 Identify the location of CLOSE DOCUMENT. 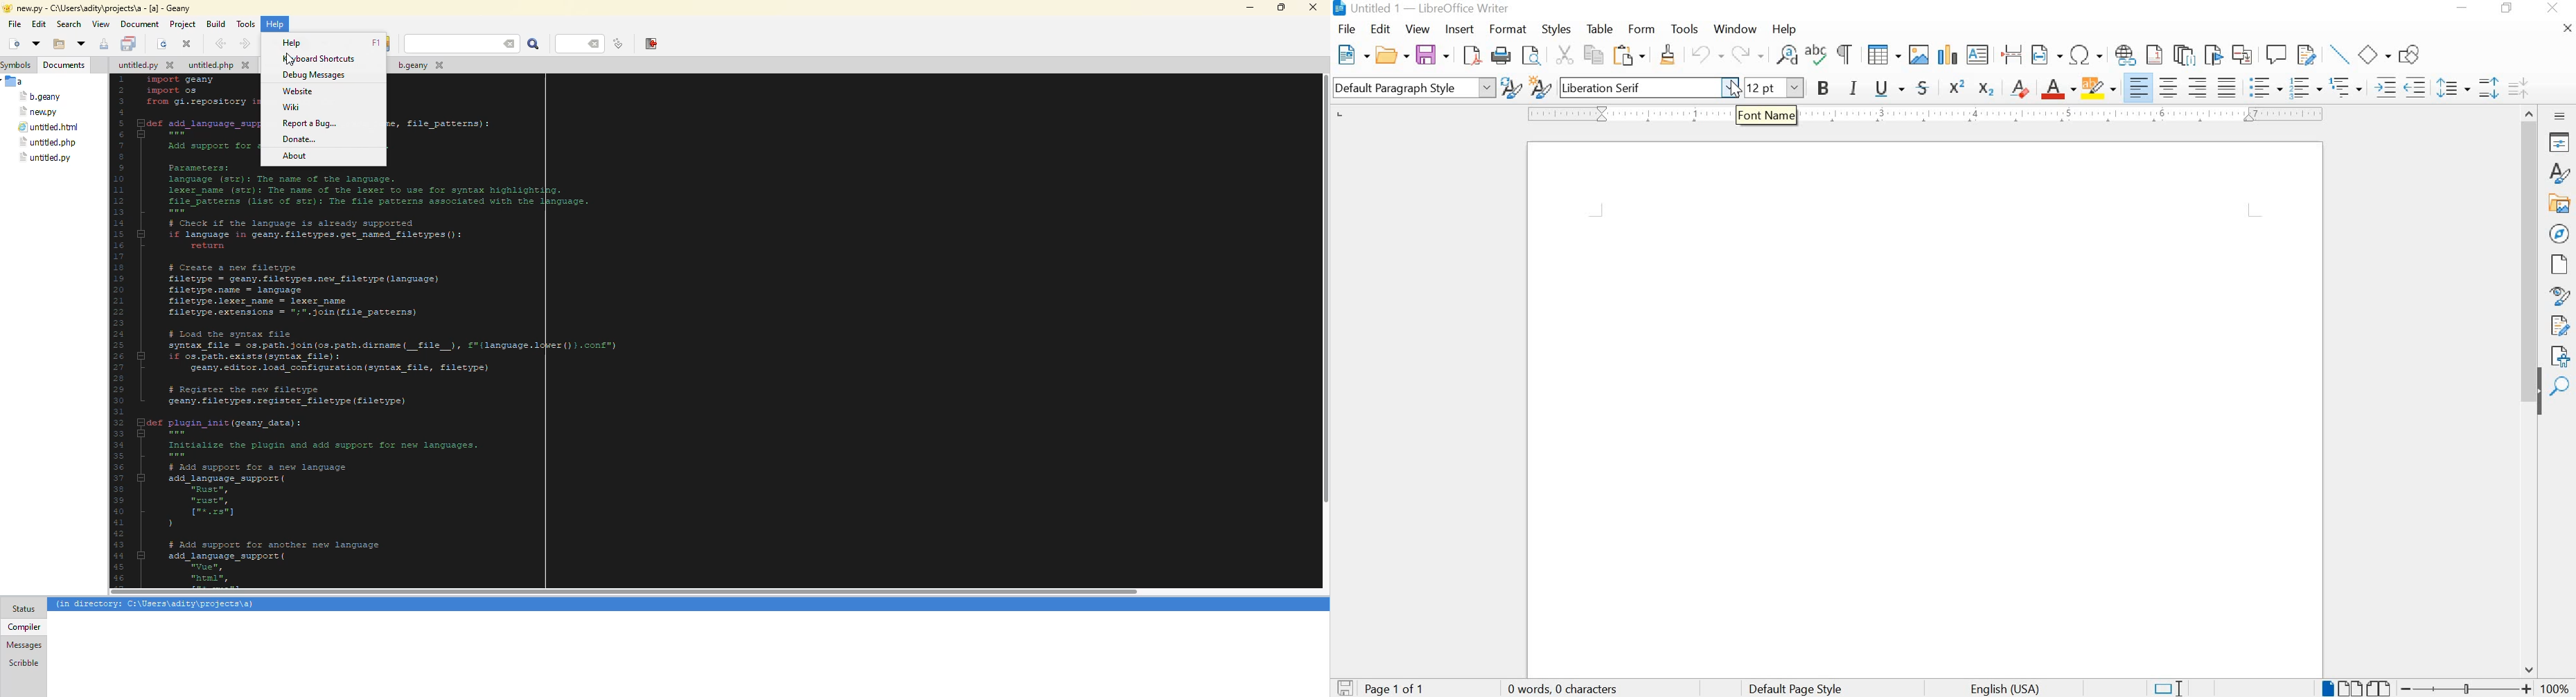
(2566, 29).